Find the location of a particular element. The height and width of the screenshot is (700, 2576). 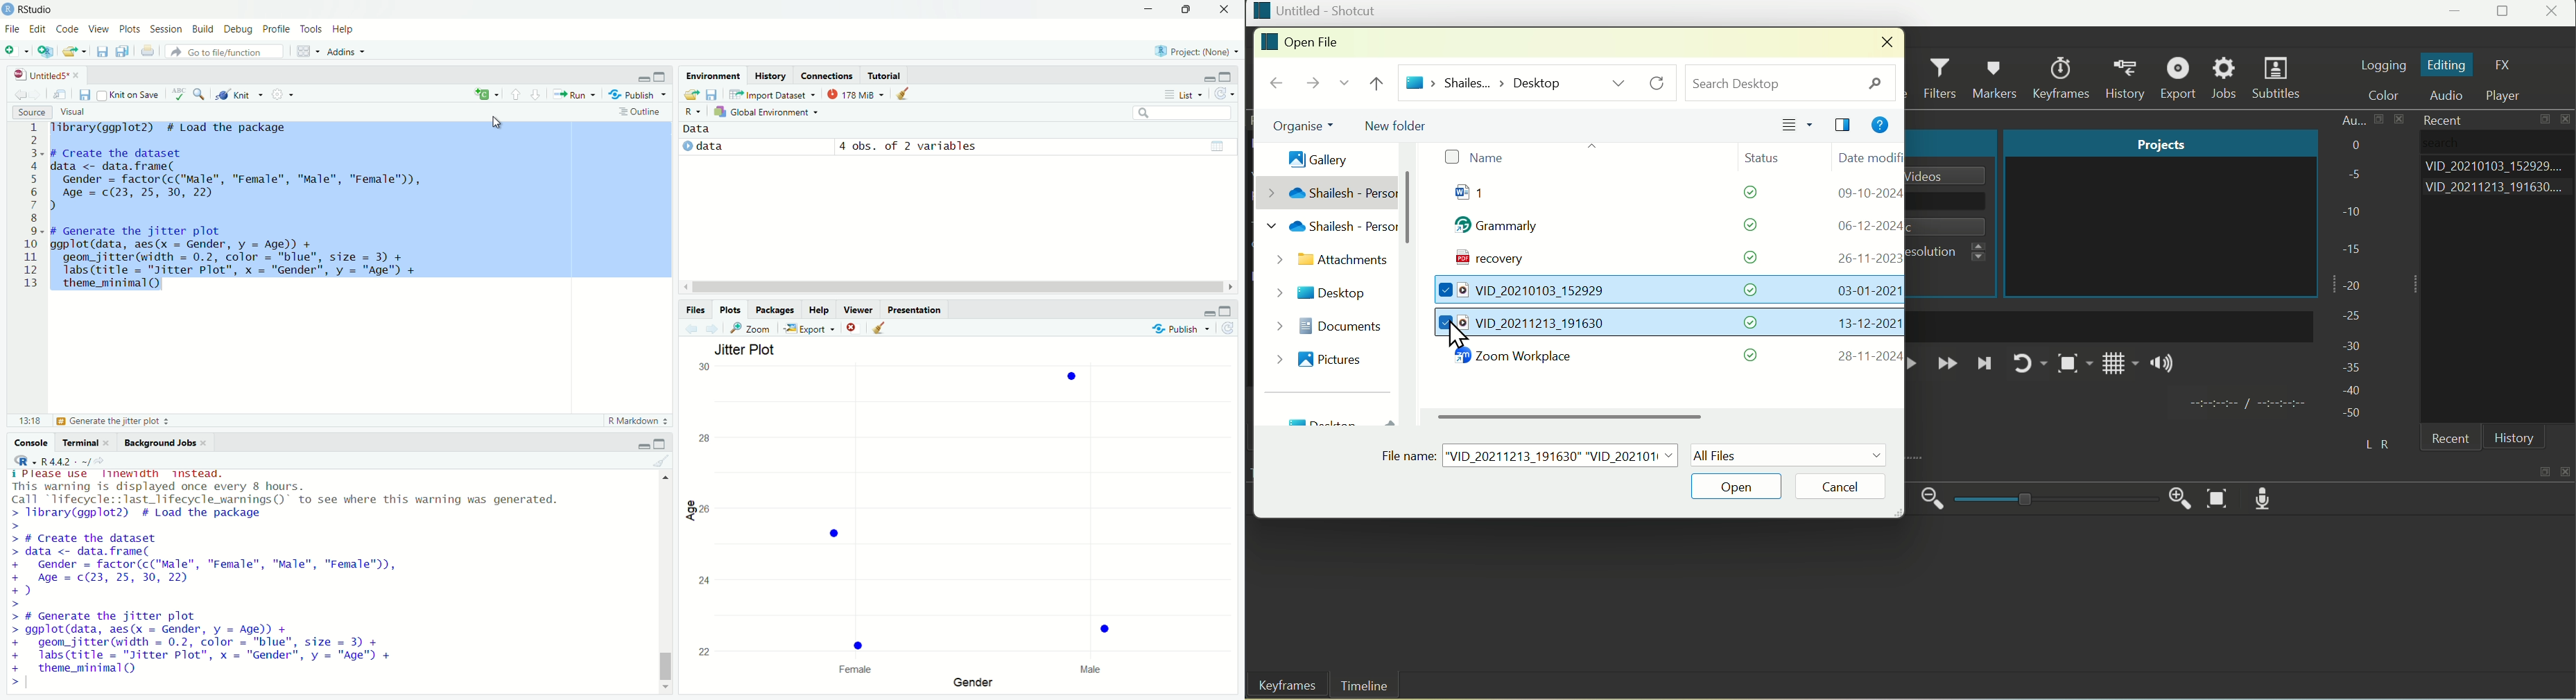

code is located at coordinates (65, 29).